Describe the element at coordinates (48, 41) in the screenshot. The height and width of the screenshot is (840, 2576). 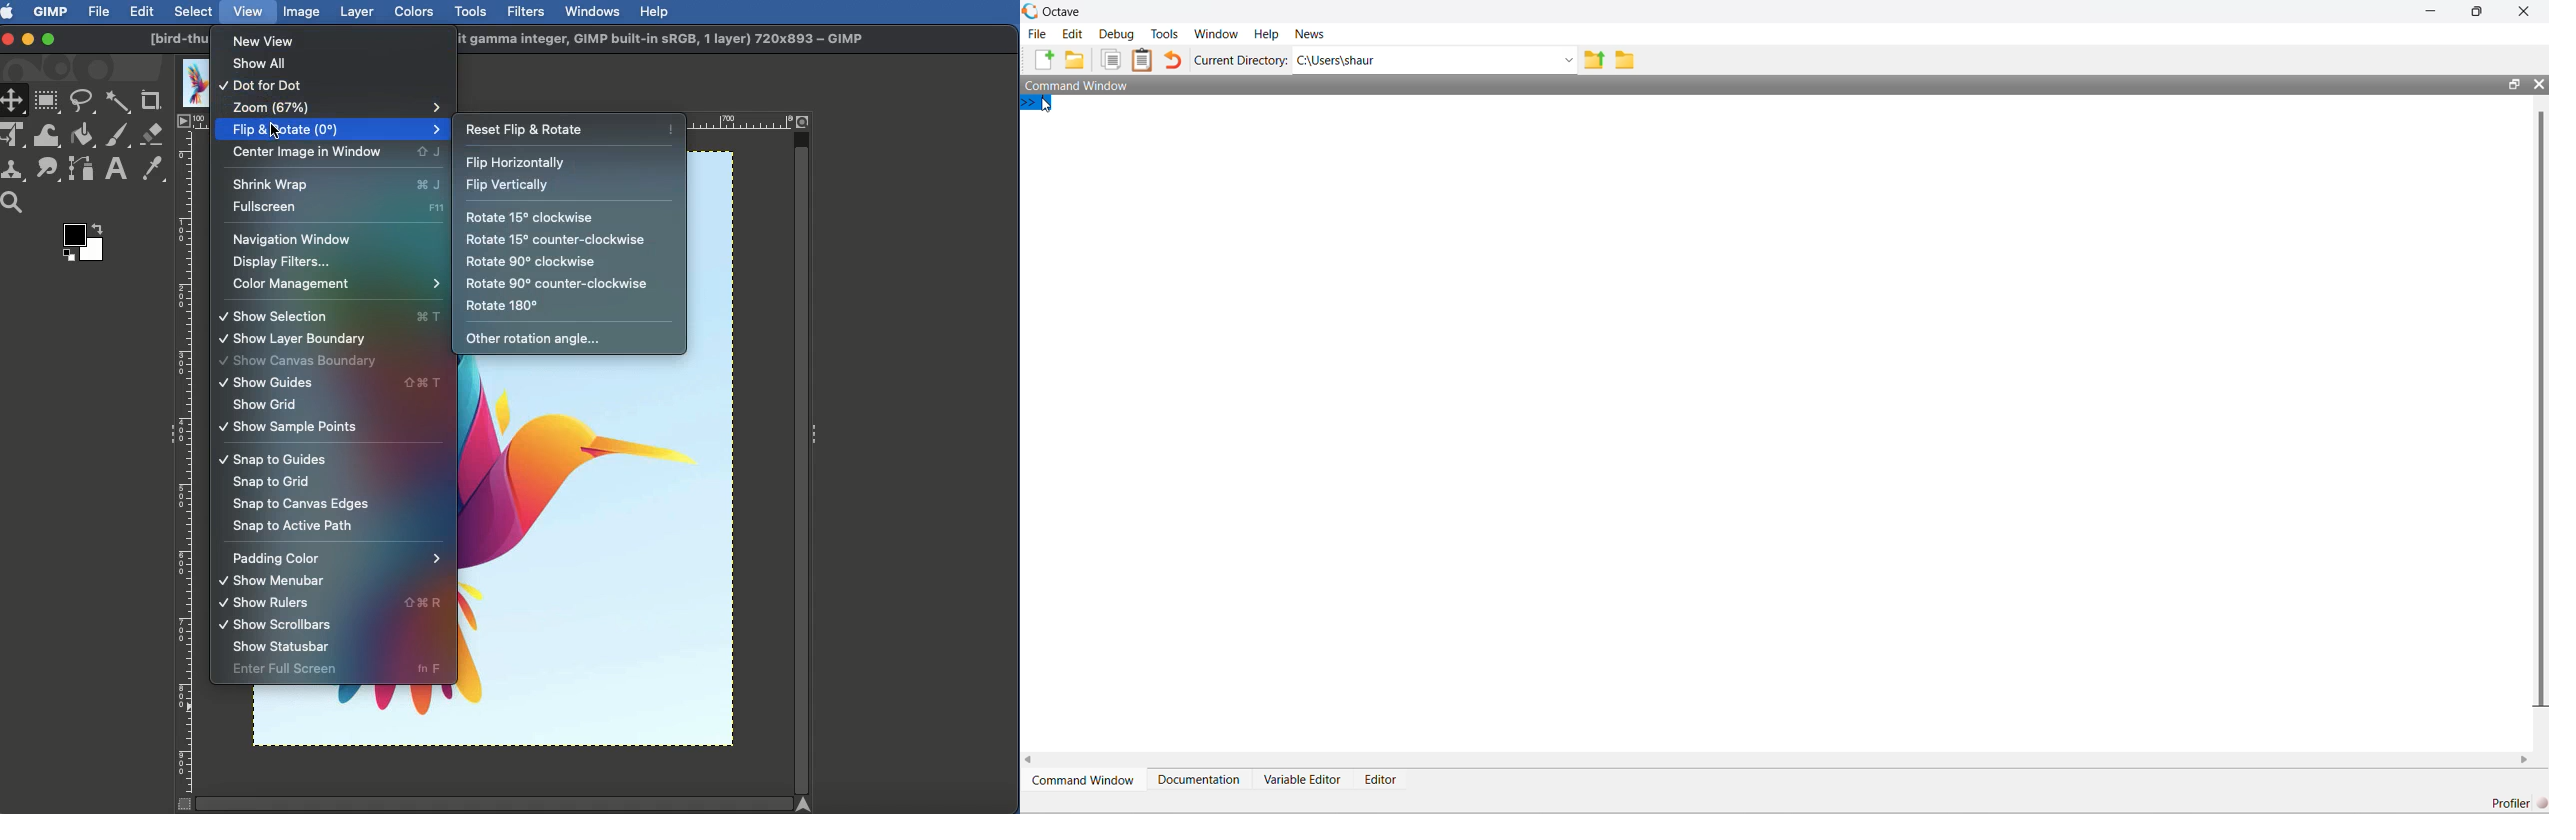
I see `Maximize` at that location.